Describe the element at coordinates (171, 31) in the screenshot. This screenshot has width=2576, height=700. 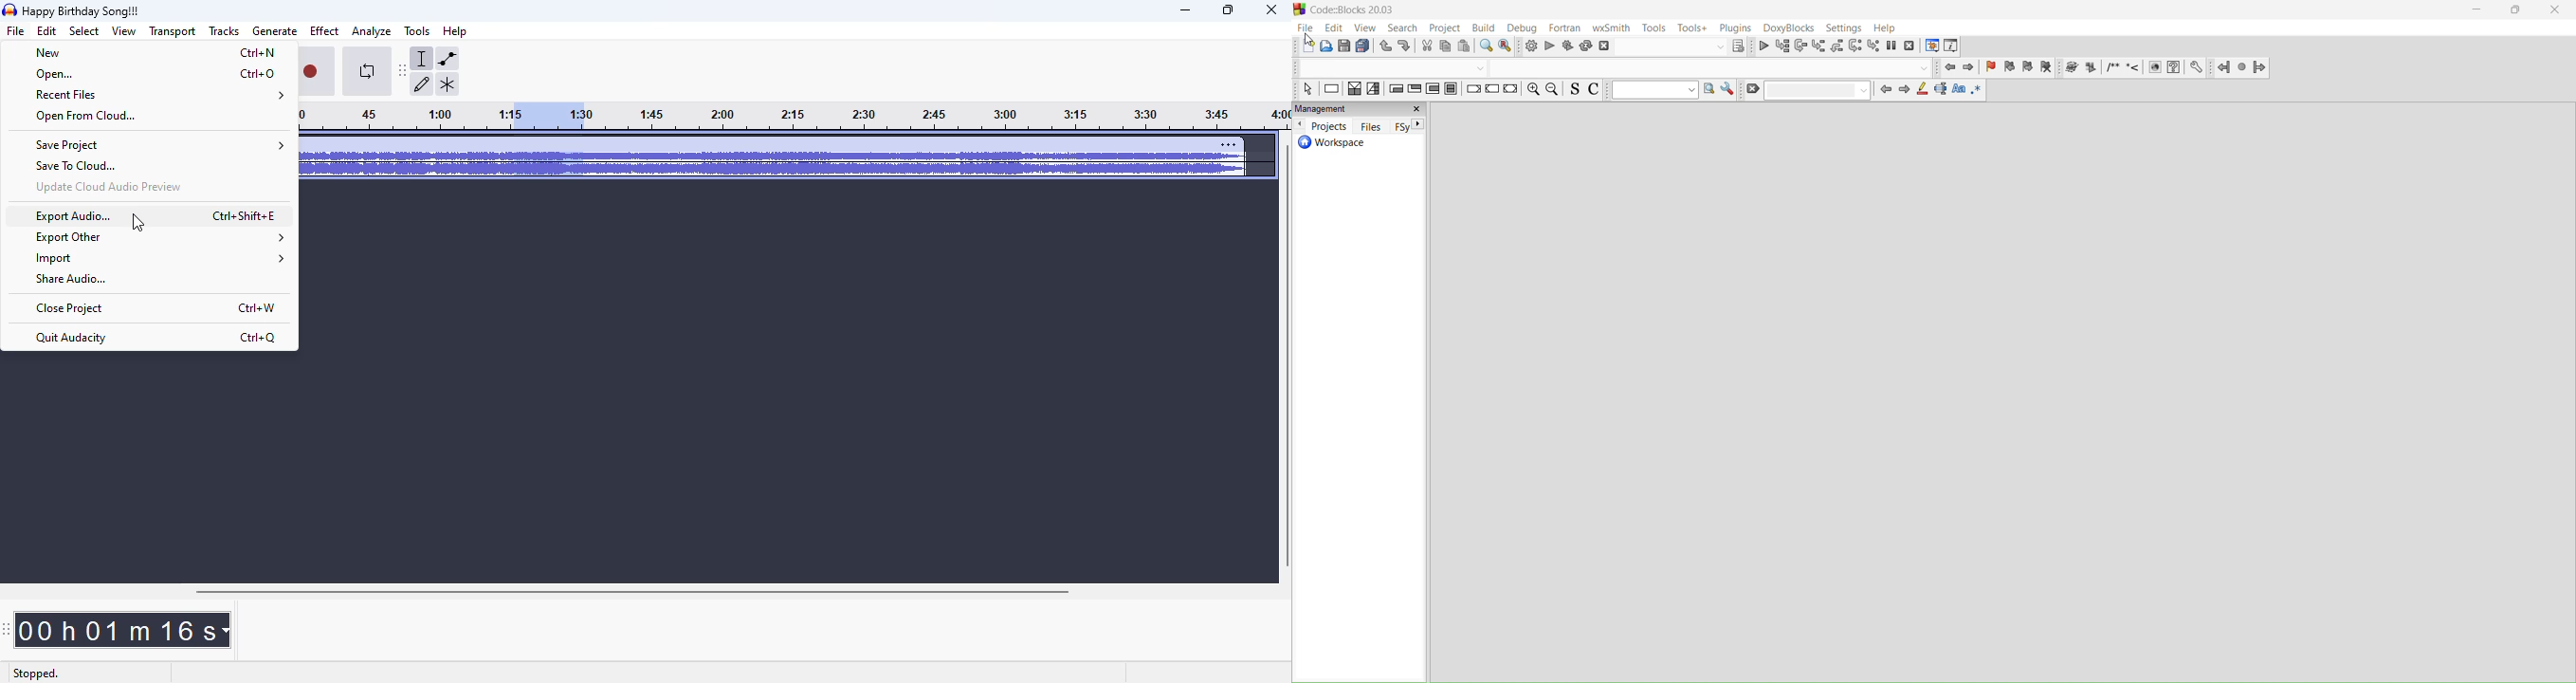
I see `transport` at that location.